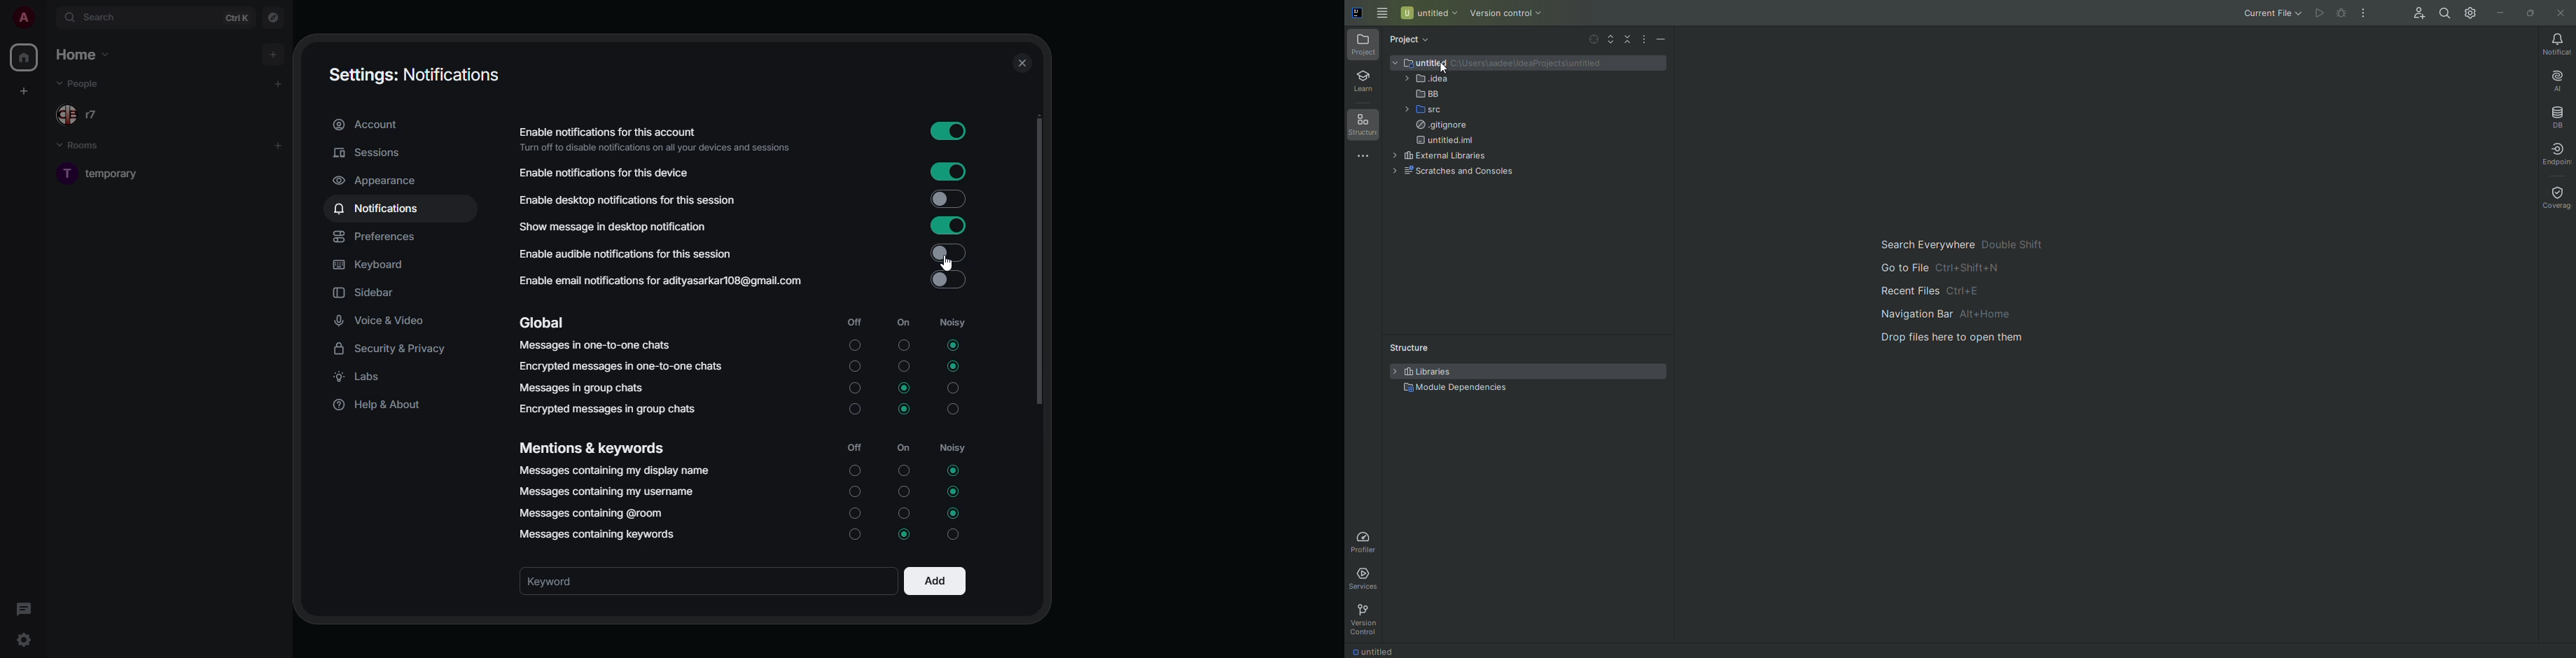  I want to click on off, so click(854, 346).